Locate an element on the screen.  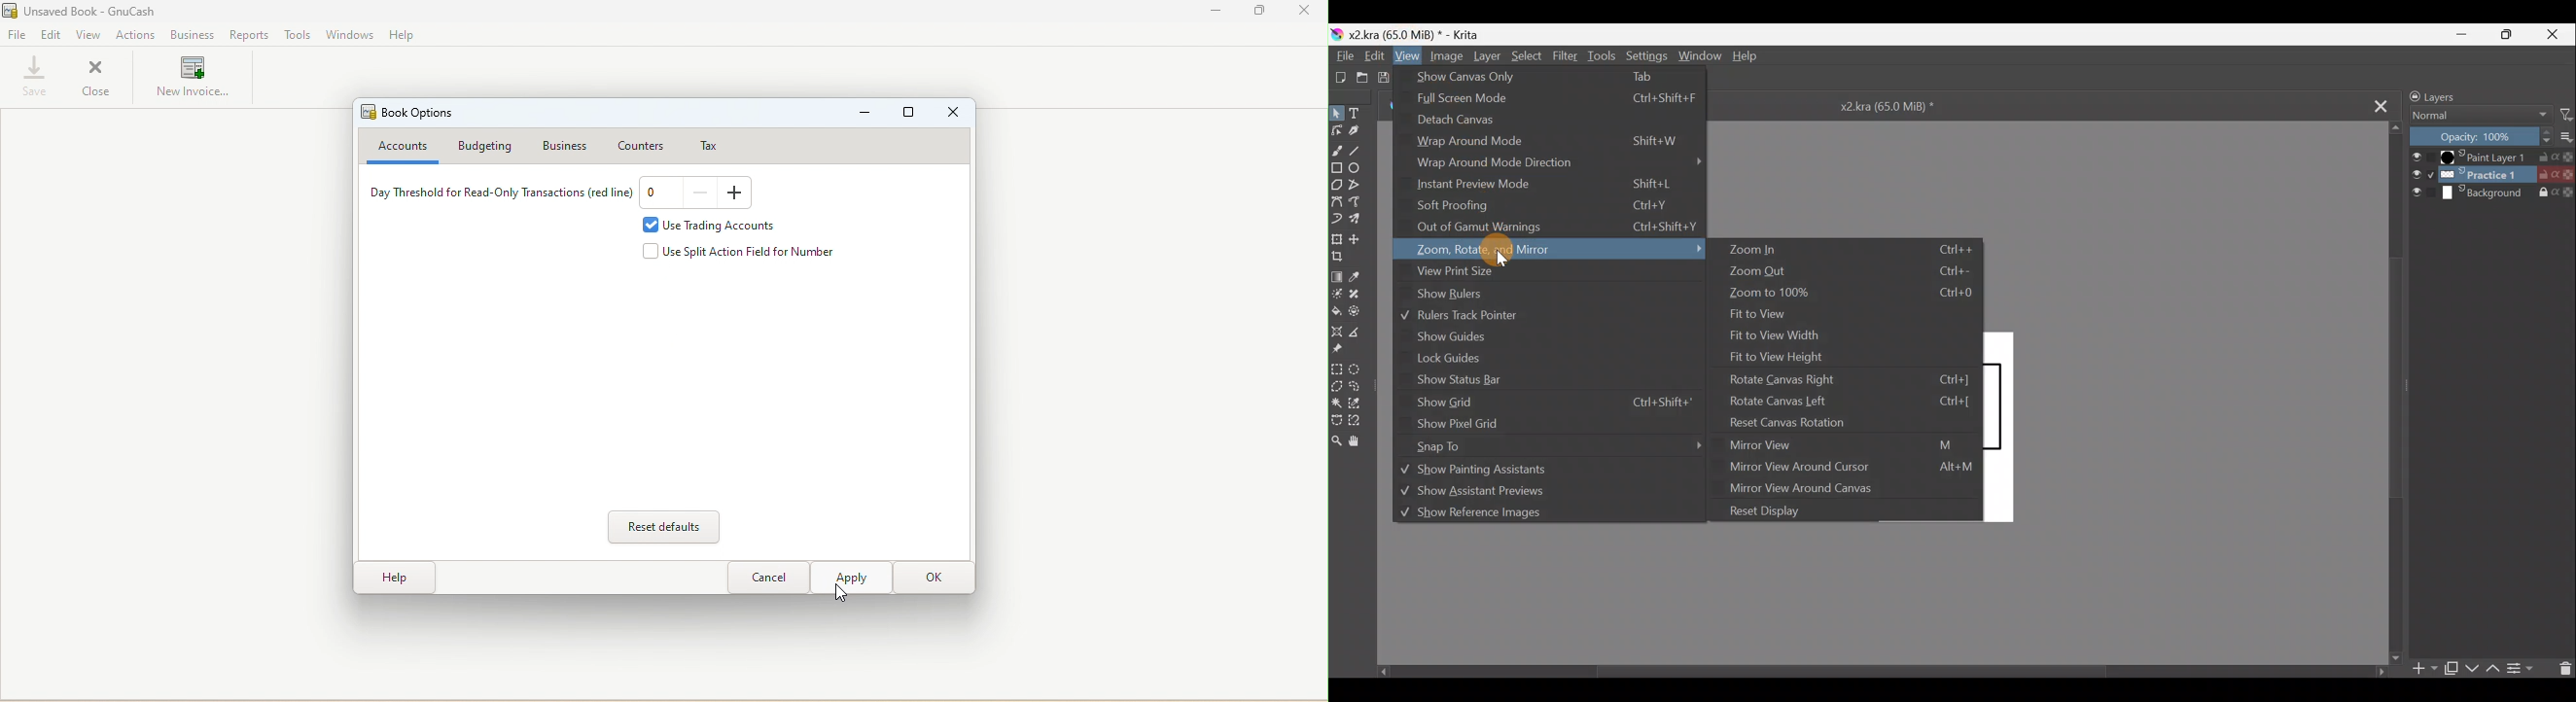
Open existing document is located at coordinates (1365, 73).